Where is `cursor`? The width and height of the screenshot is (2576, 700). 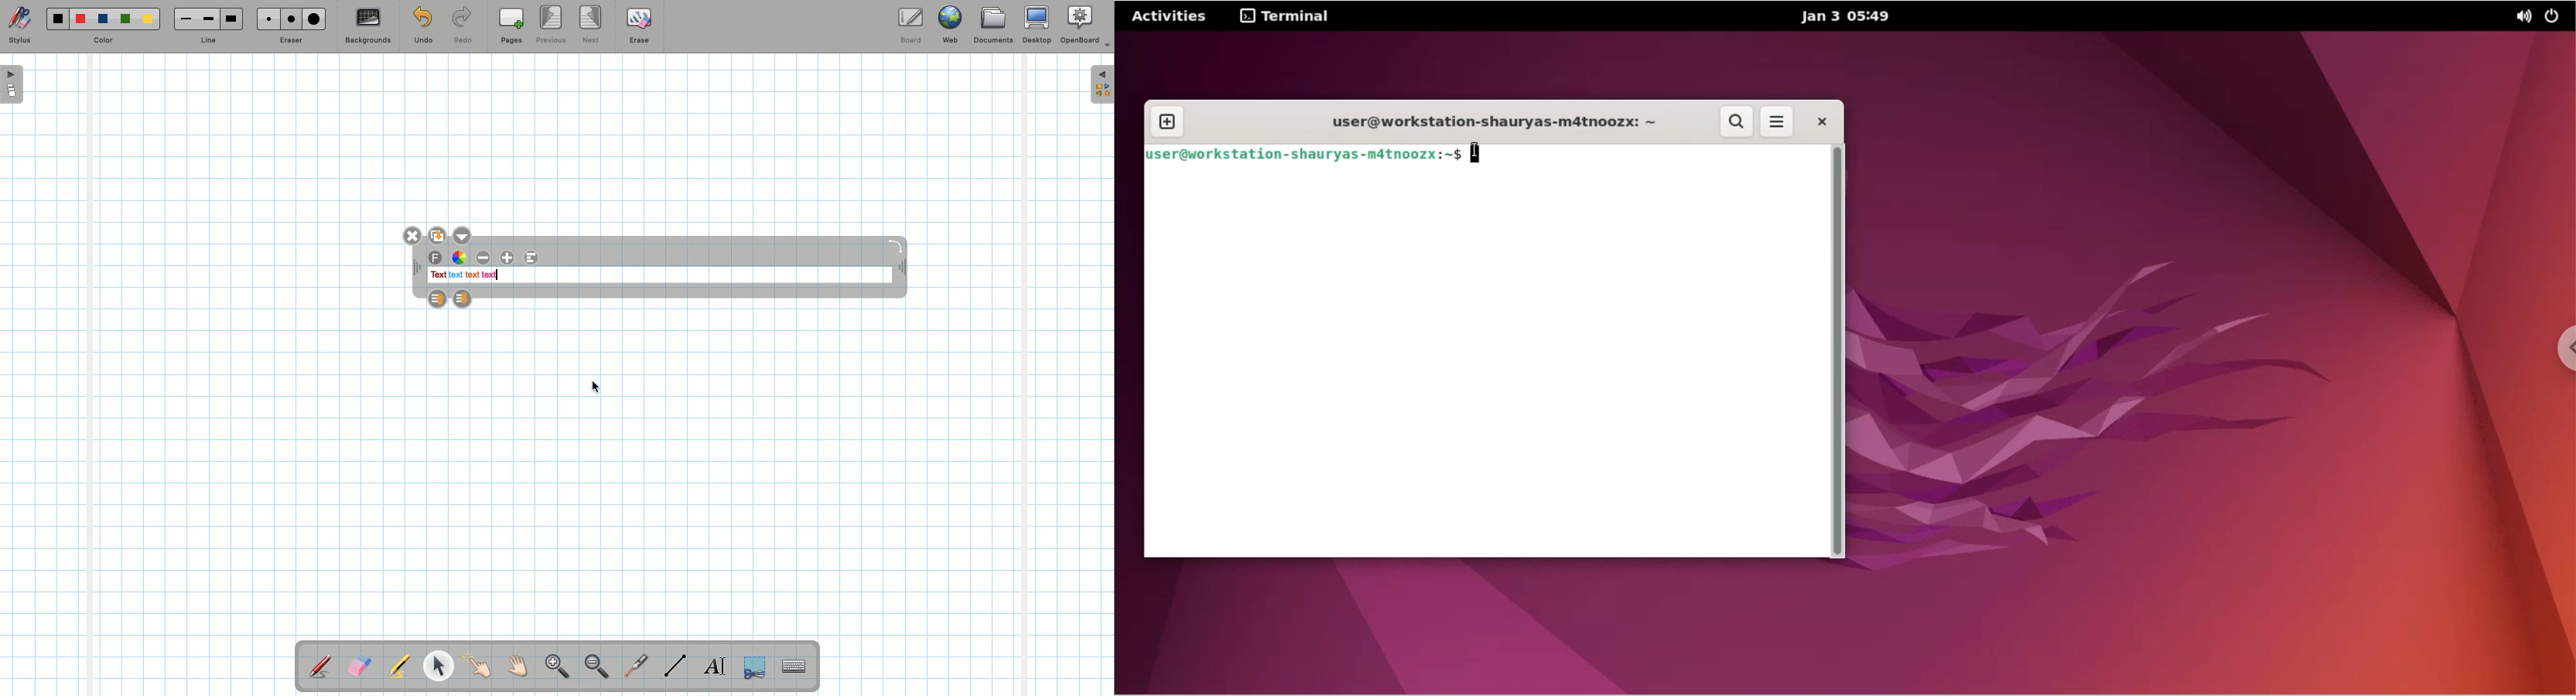 cursor is located at coordinates (1481, 152).